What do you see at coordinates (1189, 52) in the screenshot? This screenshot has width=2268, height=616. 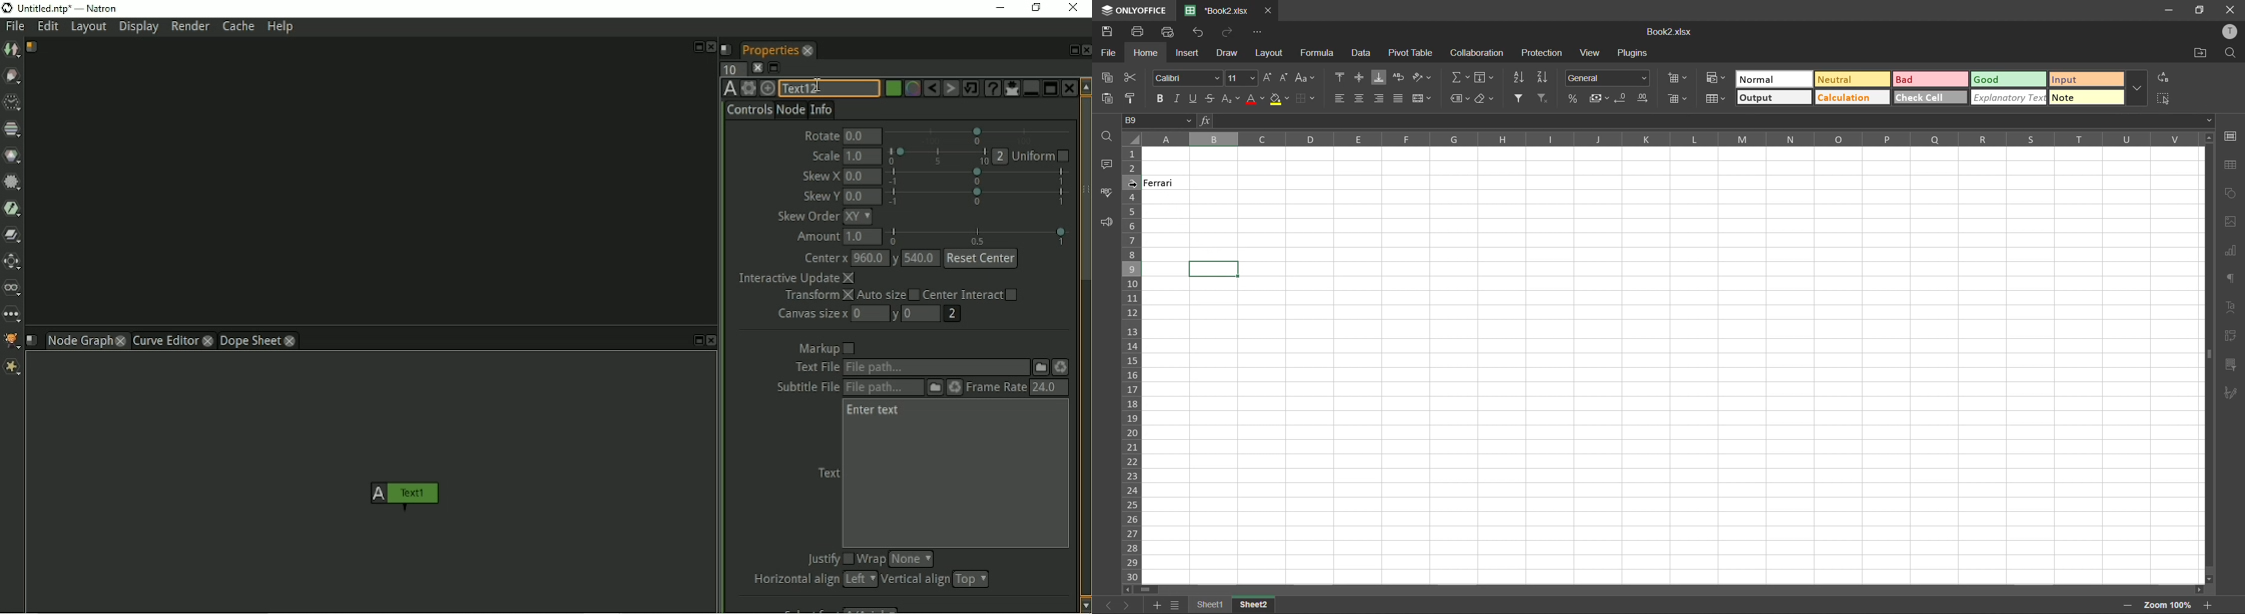 I see `insert` at bounding box center [1189, 52].